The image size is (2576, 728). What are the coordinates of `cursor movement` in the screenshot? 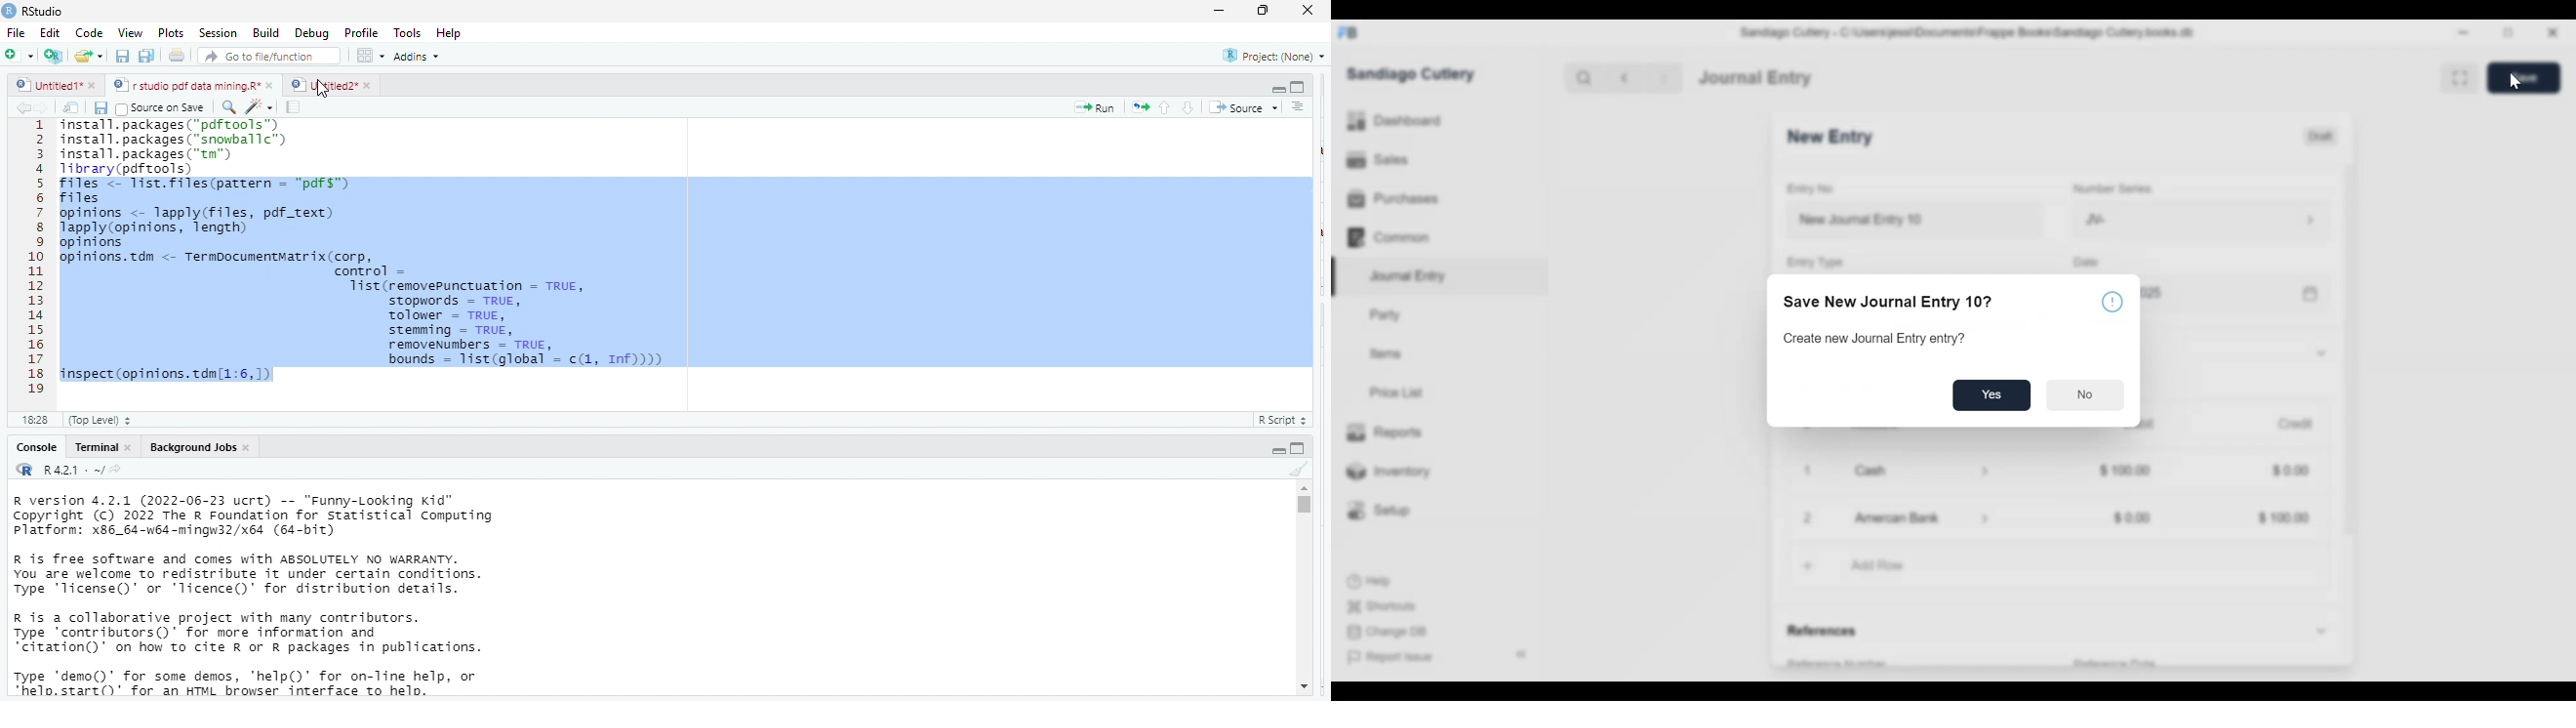 It's located at (324, 90).